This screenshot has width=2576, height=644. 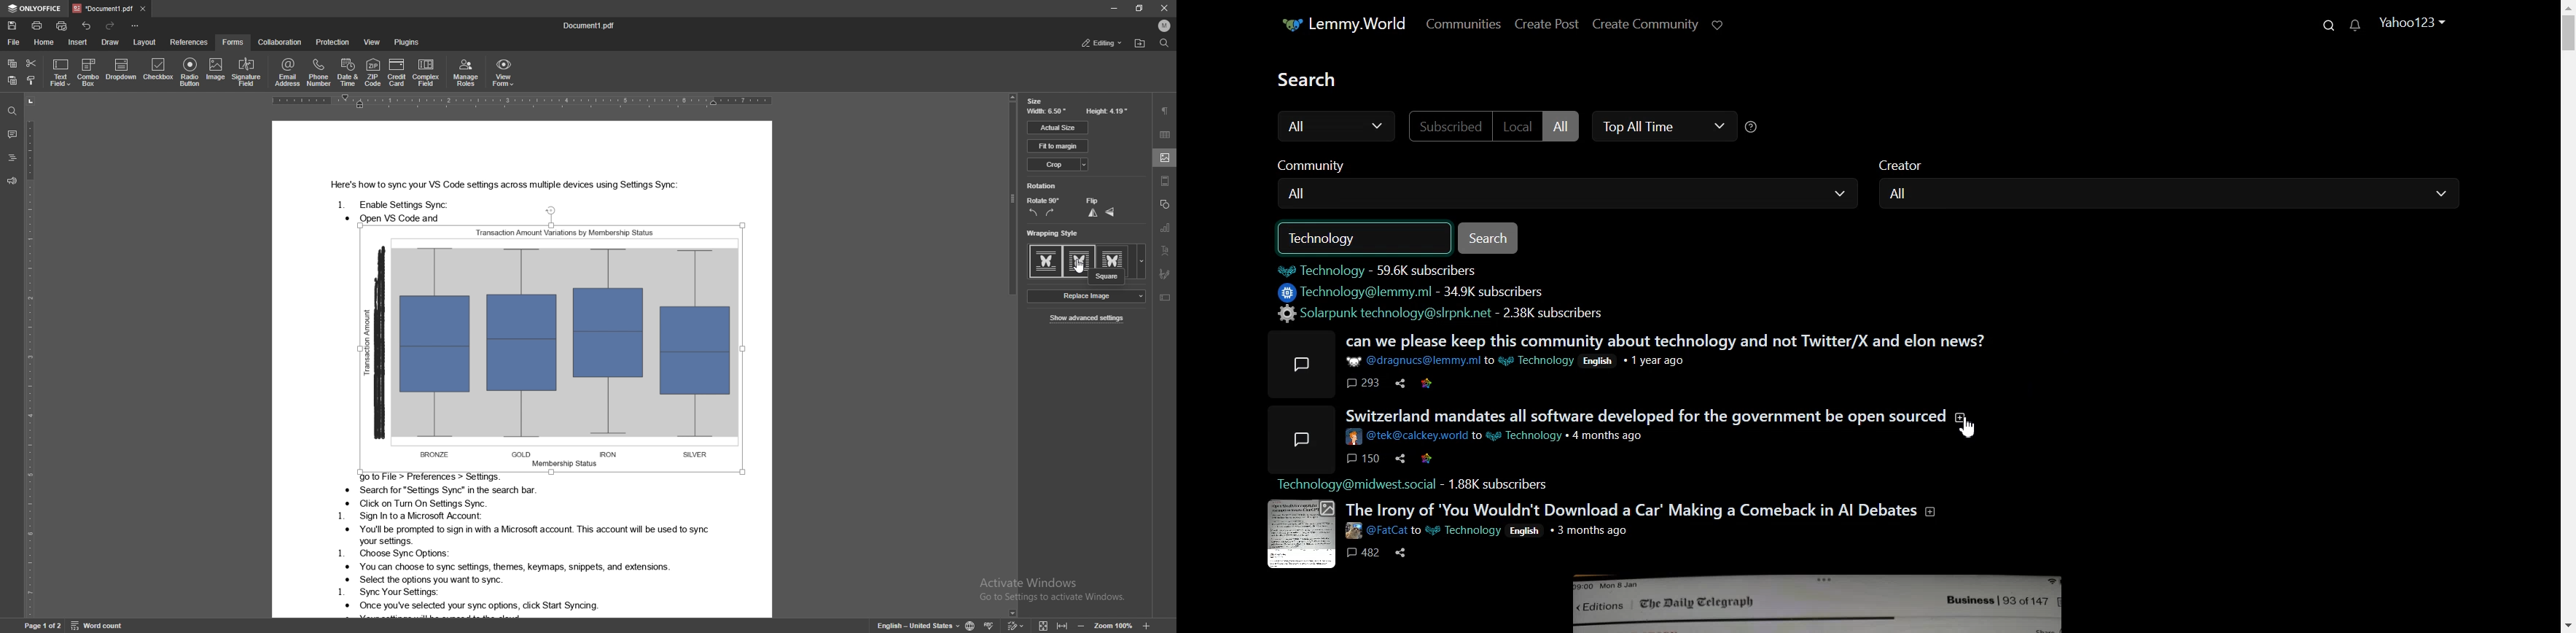 What do you see at coordinates (190, 71) in the screenshot?
I see `radio button` at bounding box center [190, 71].